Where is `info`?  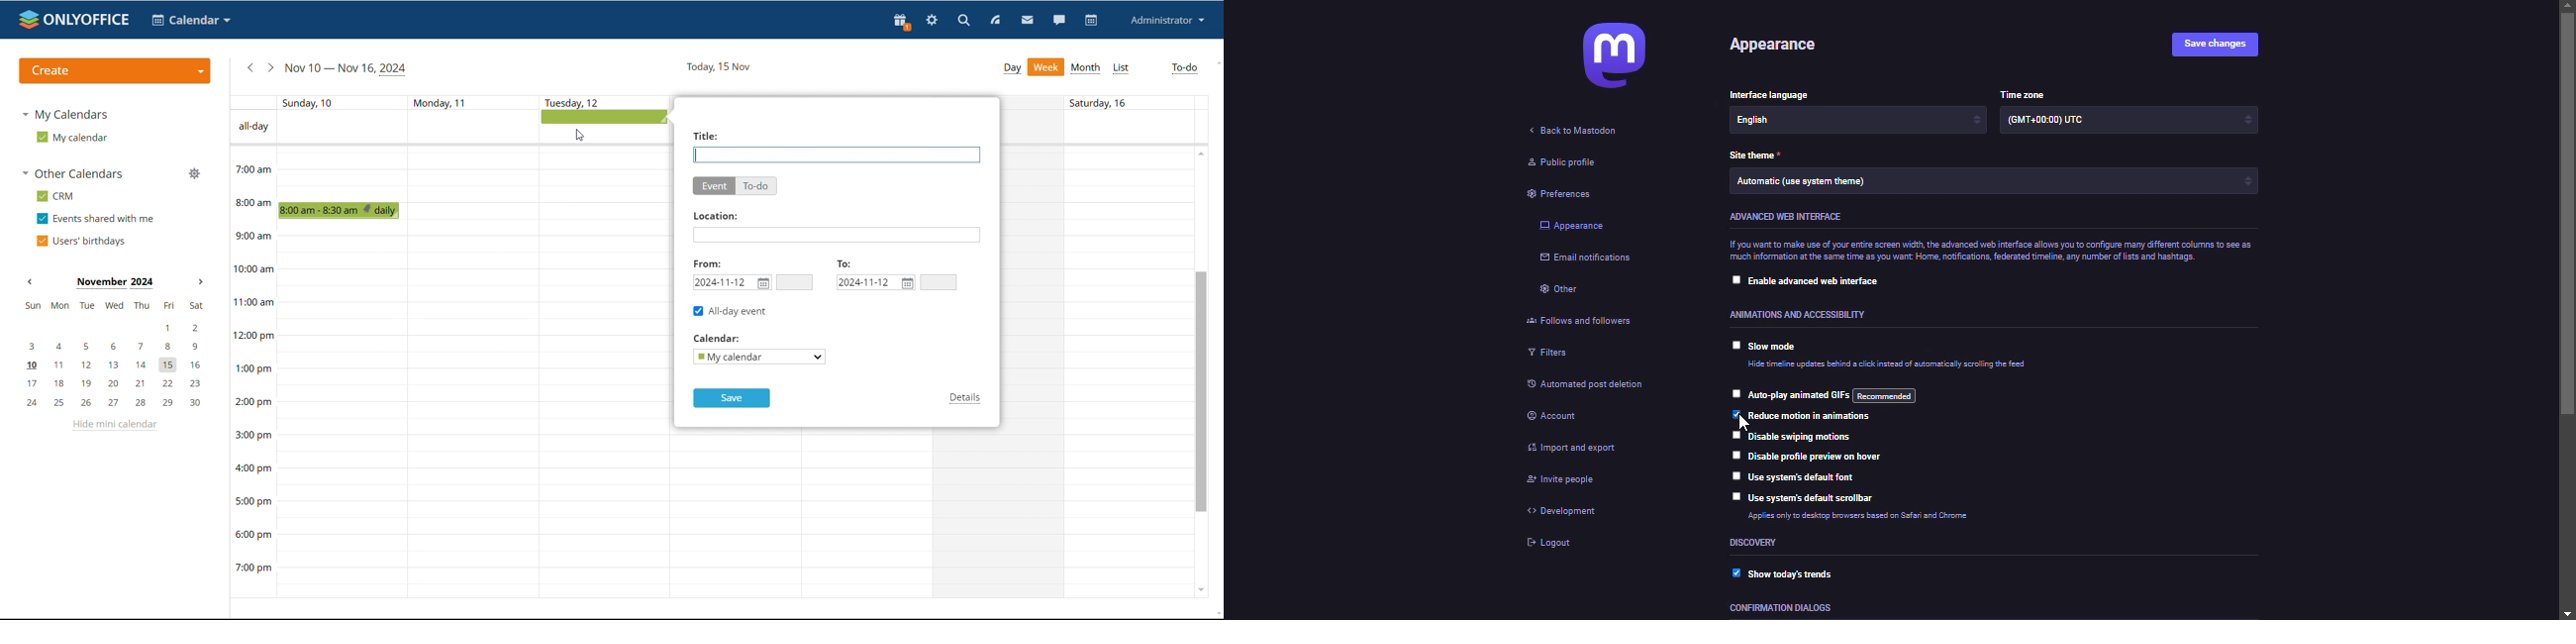
info is located at coordinates (1885, 516).